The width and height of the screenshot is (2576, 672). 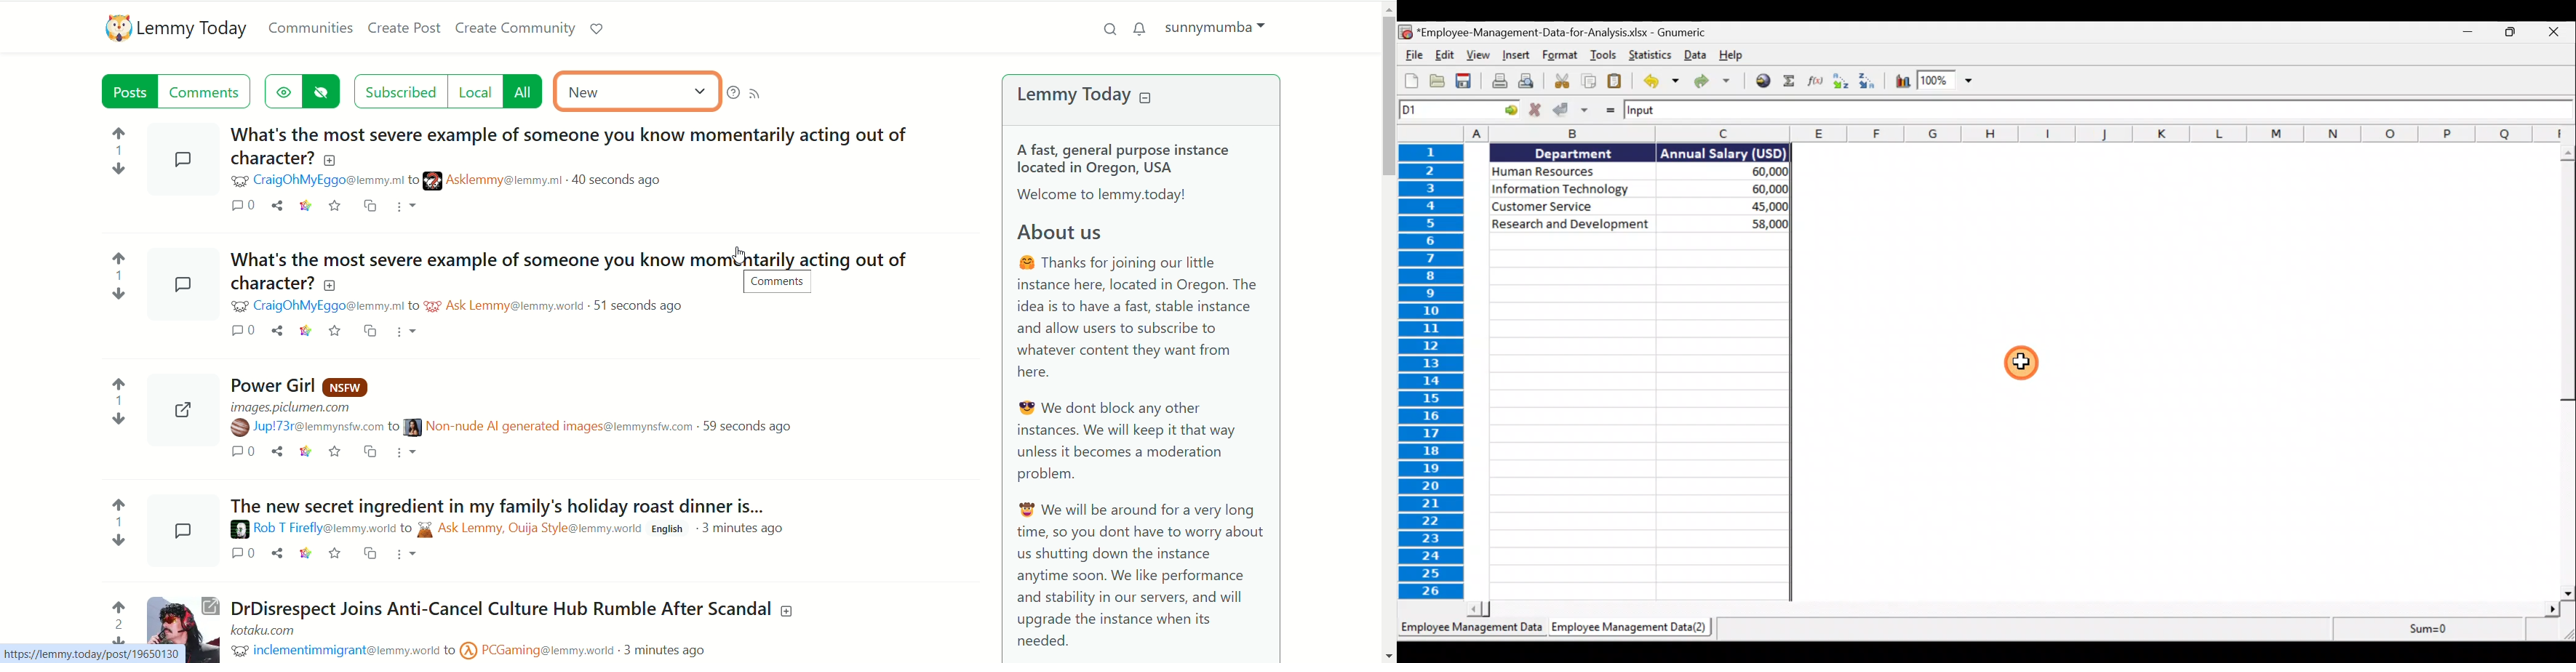 What do you see at coordinates (2102, 111) in the screenshot?
I see `Formula bar` at bounding box center [2102, 111].